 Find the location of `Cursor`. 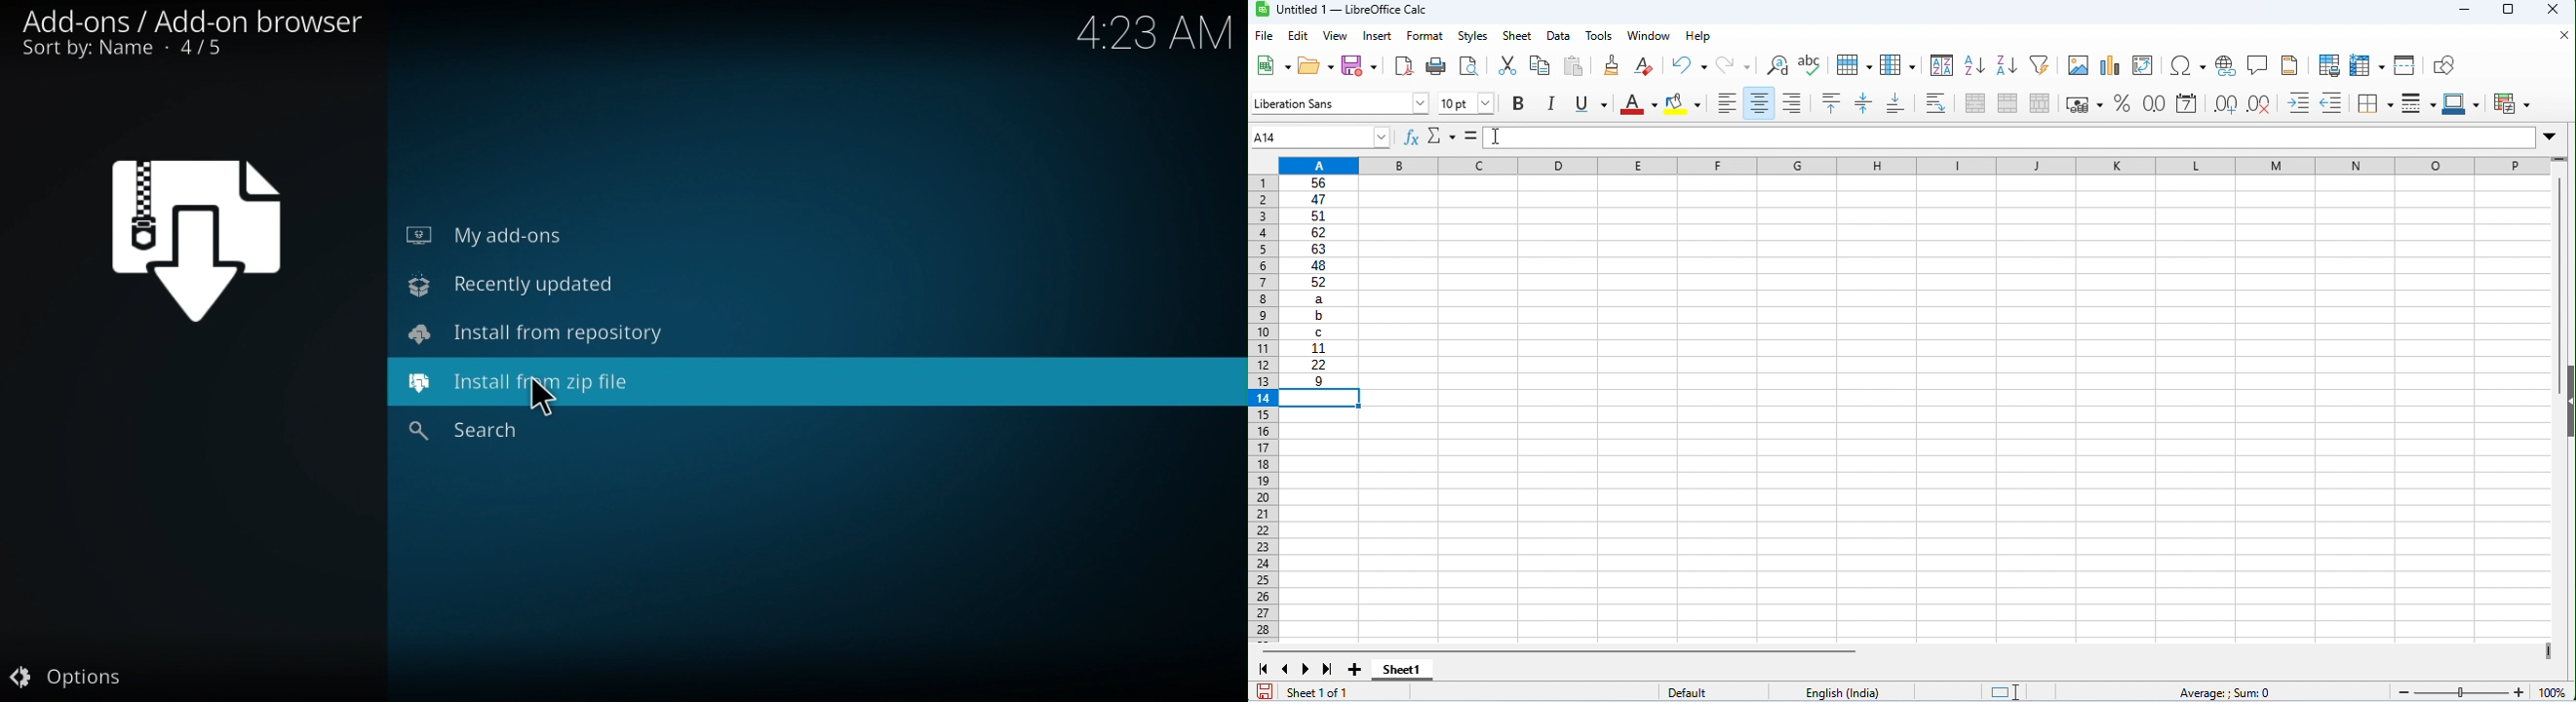

Cursor is located at coordinates (1497, 136).